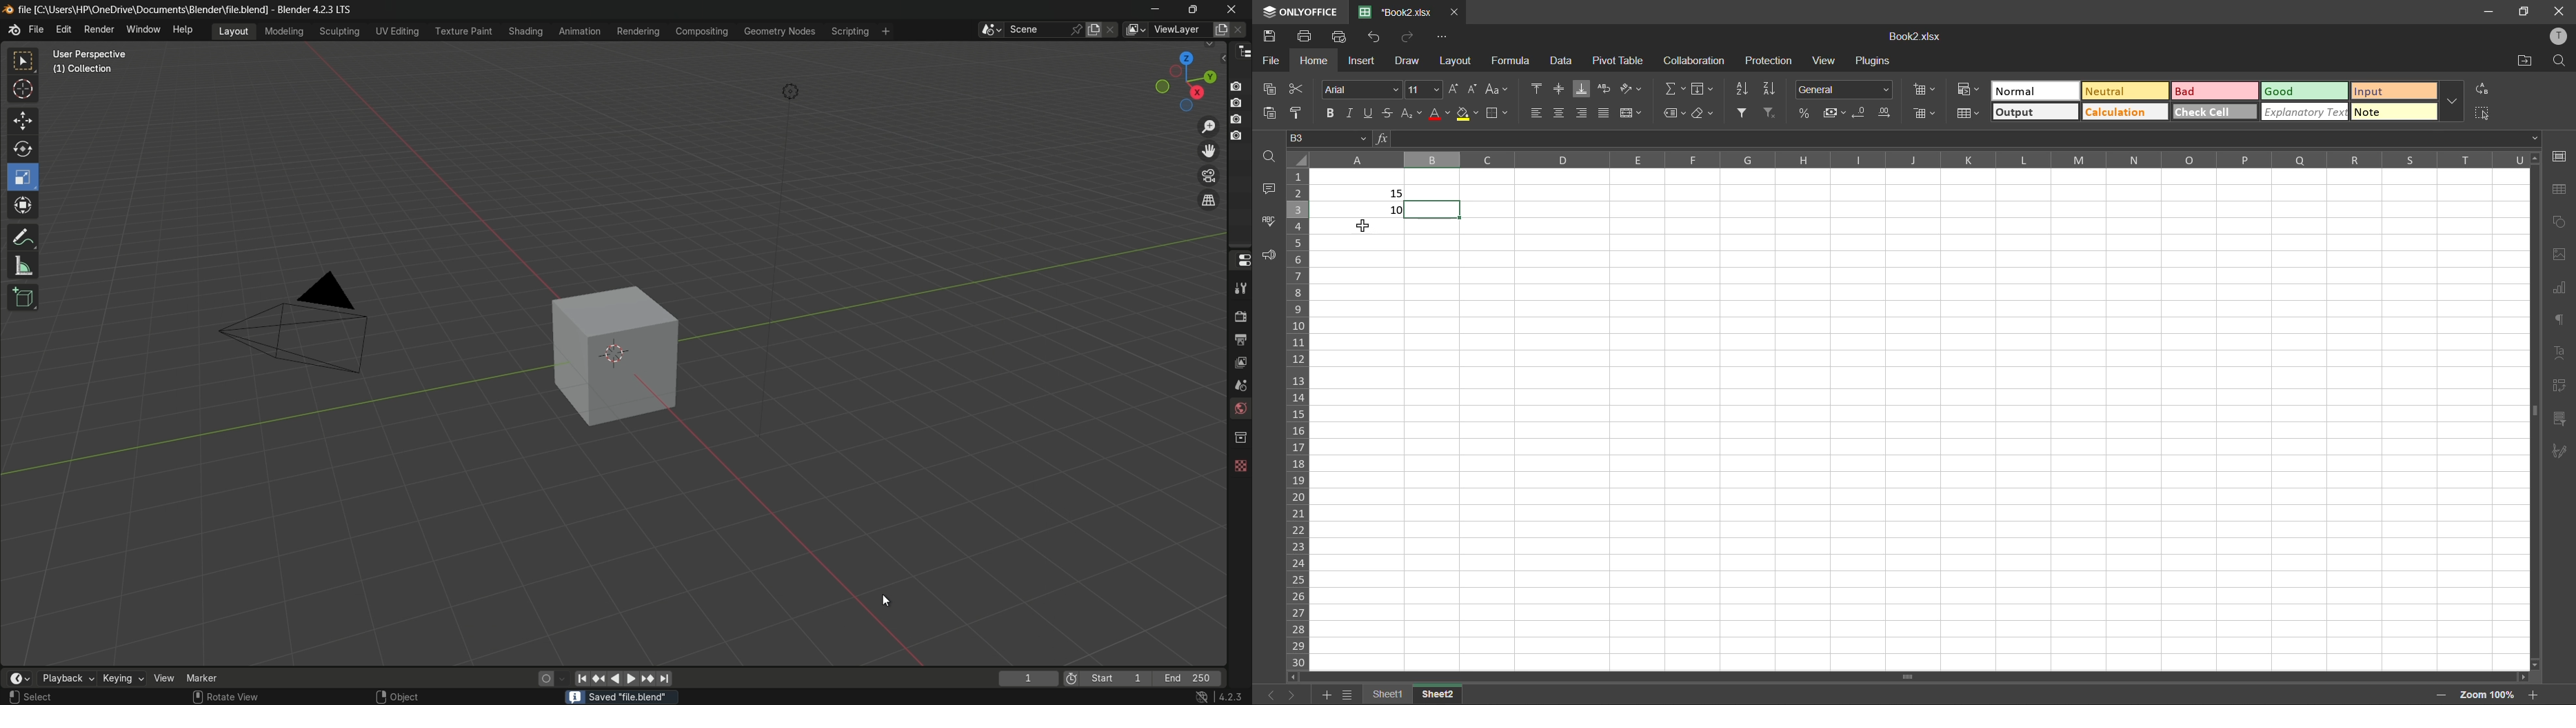 The image size is (2576, 728). Describe the element at coordinates (1378, 37) in the screenshot. I see `undo` at that location.